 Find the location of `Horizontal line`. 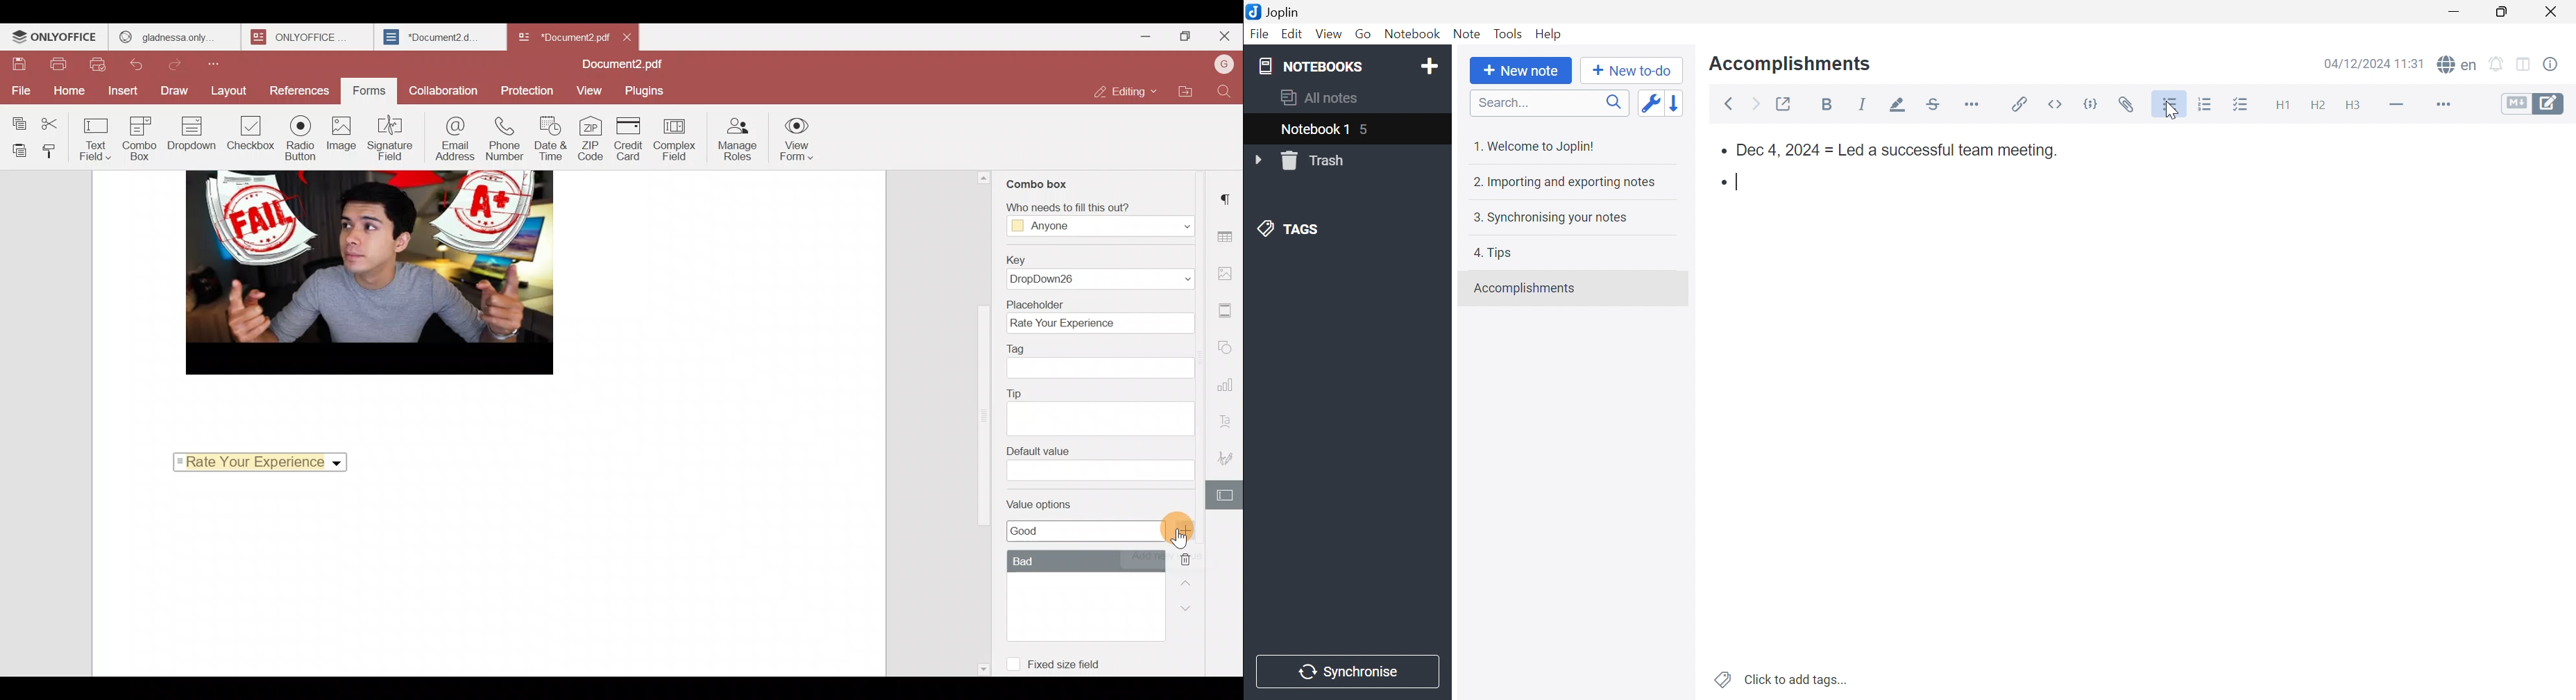

Horizontal line is located at coordinates (2399, 106).